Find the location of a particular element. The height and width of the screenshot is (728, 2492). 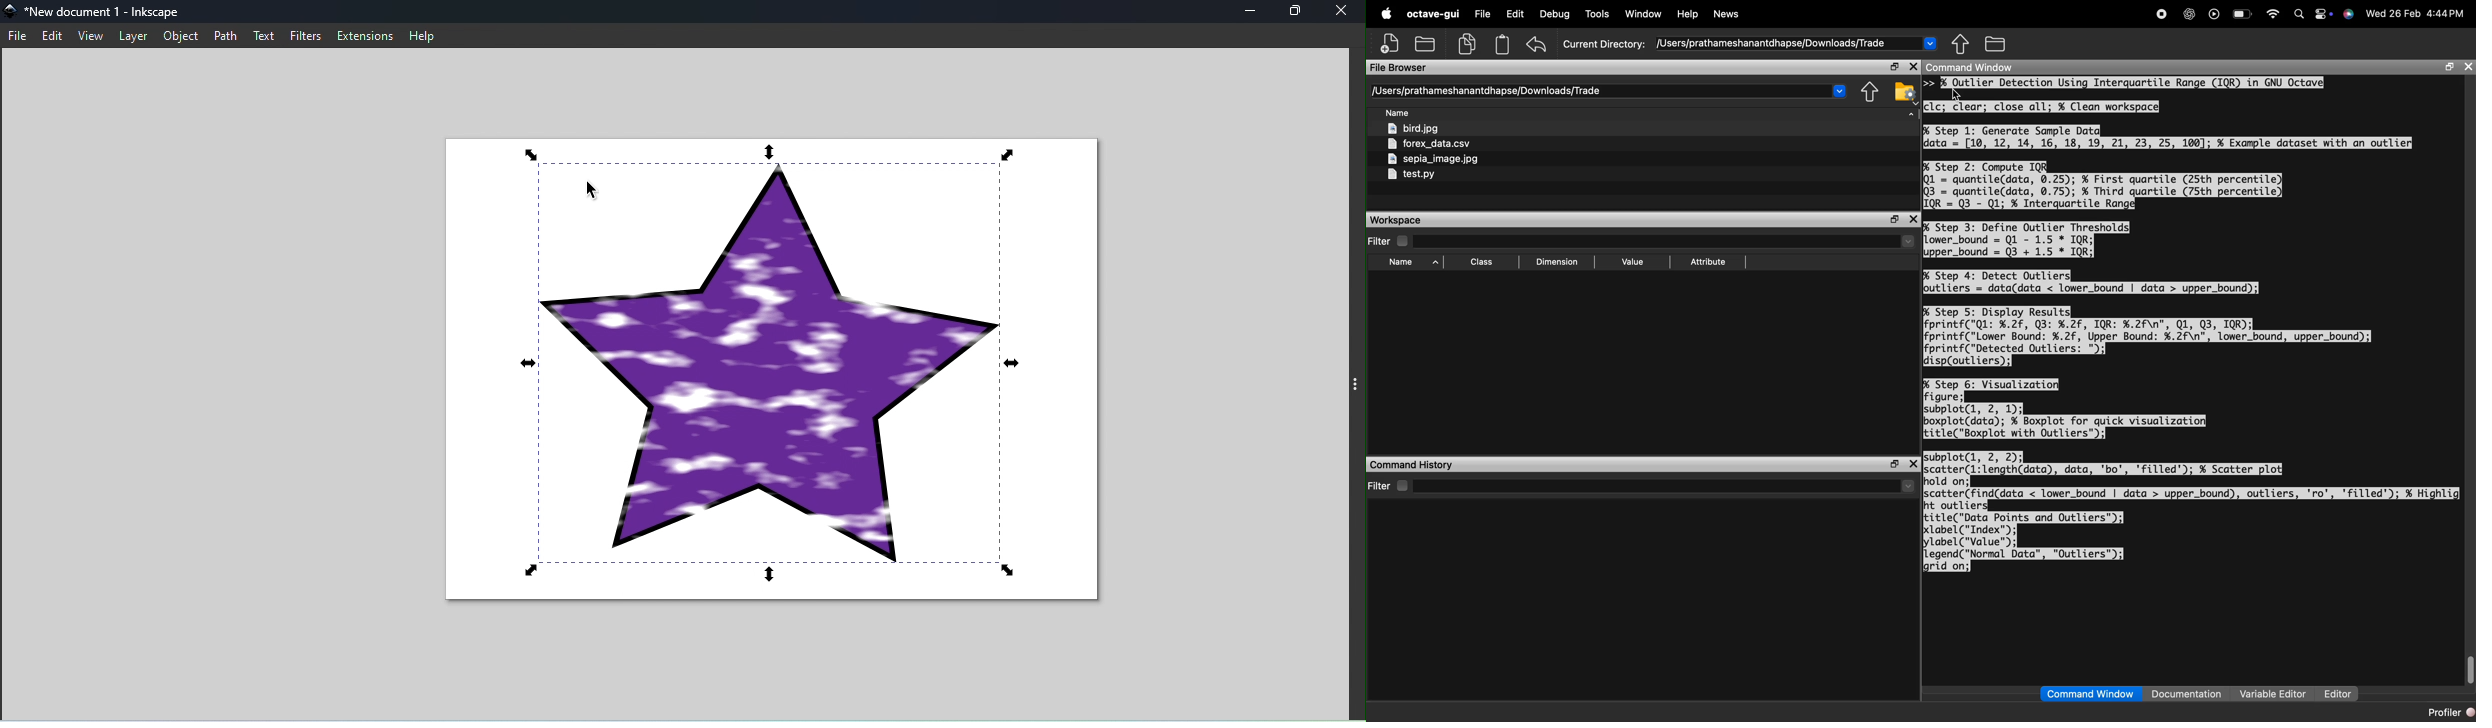

close is located at coordinates (1913, 464).